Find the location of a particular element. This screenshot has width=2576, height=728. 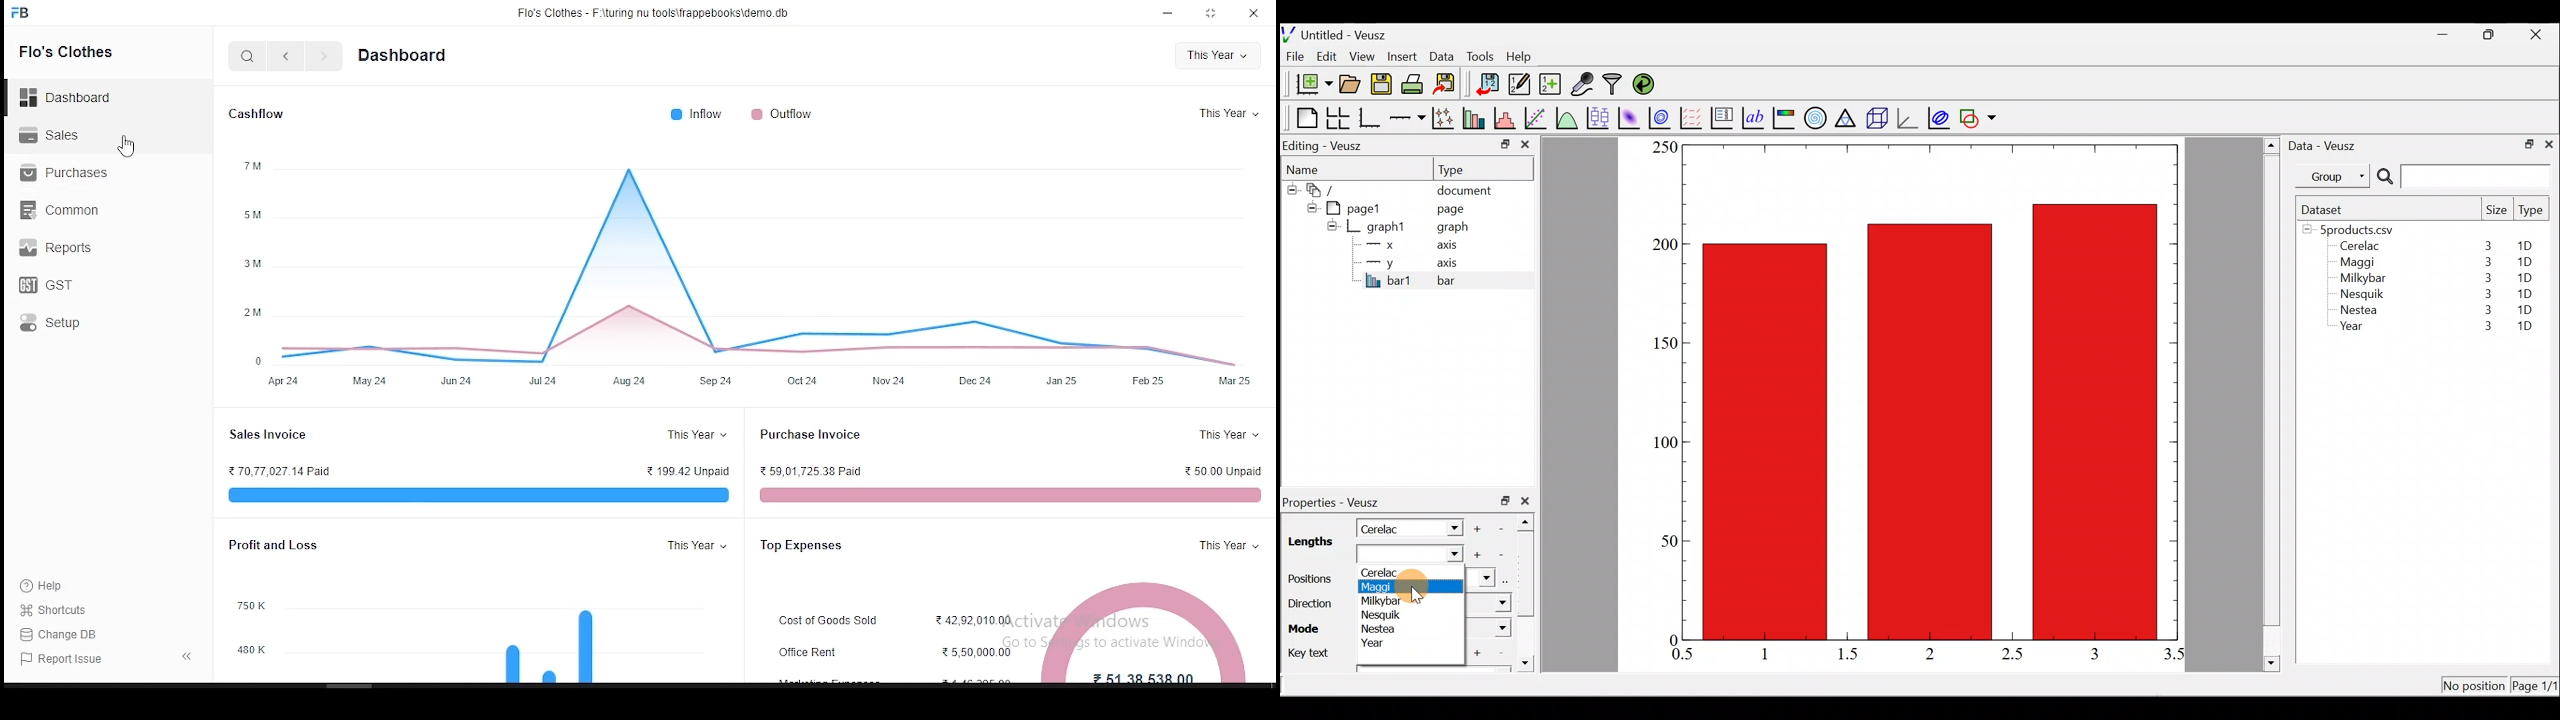

axis is located at coordinates (1451, 247).